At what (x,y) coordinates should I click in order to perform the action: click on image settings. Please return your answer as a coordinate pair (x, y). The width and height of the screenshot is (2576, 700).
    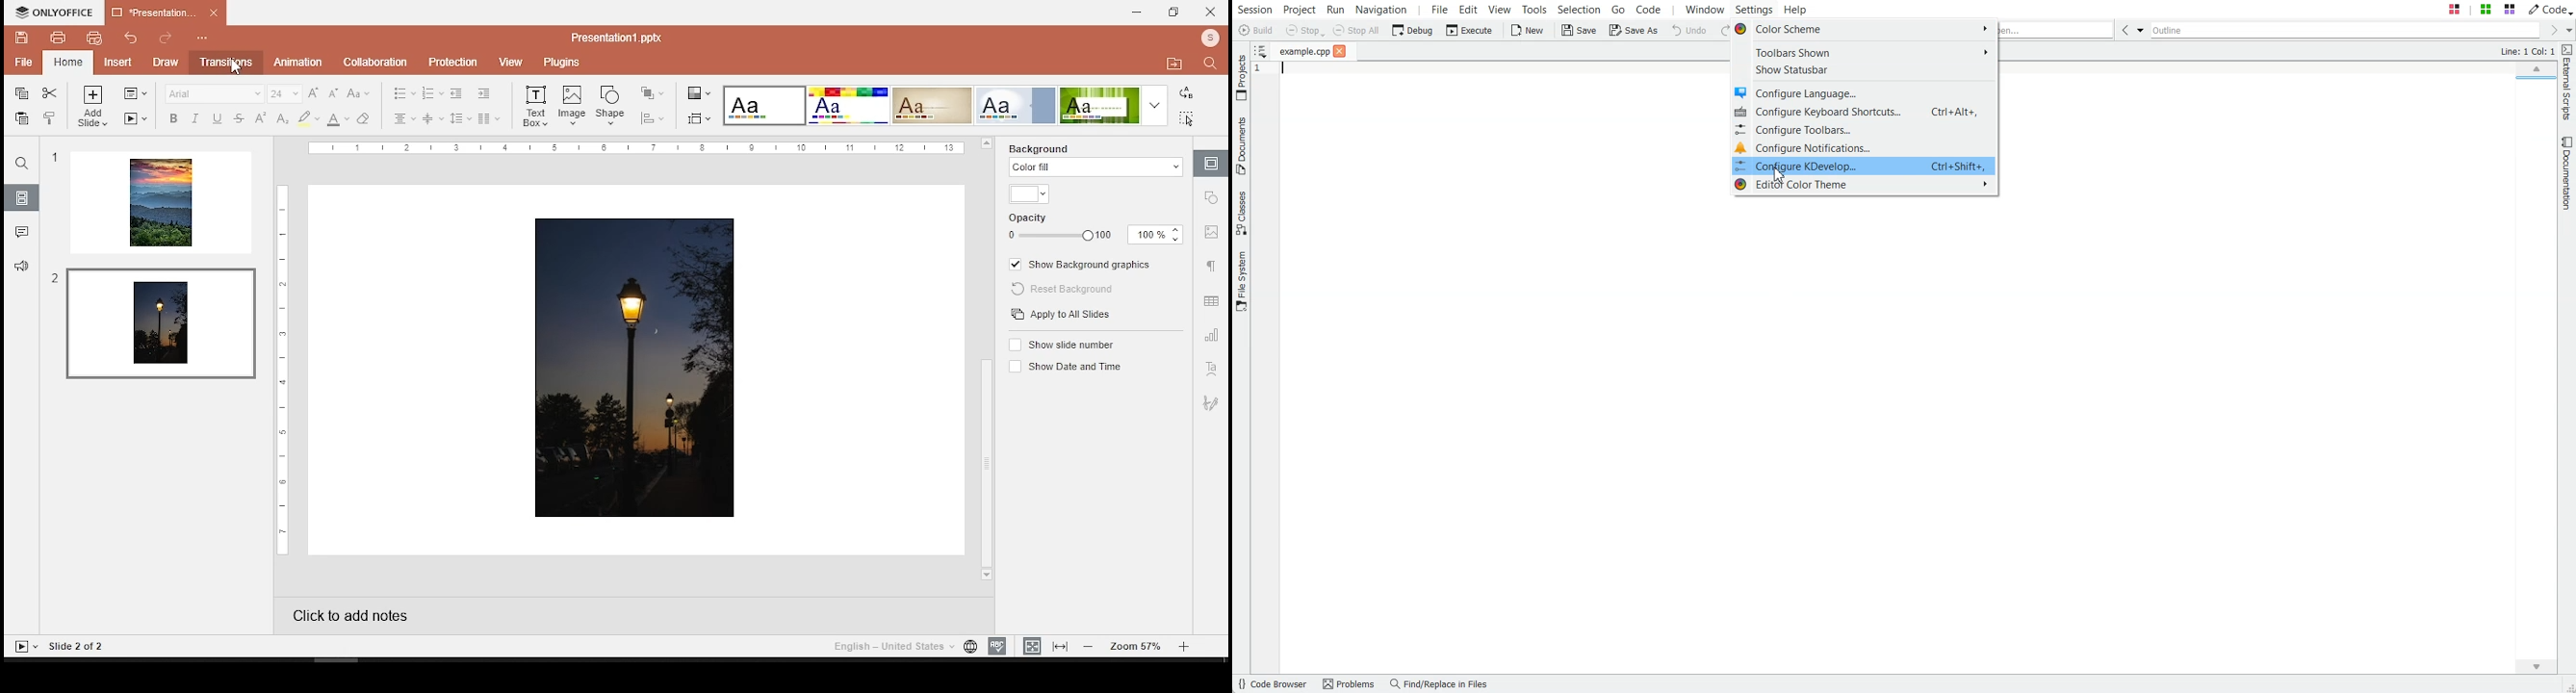
    Looking at the image, I should click on (1213, 235).